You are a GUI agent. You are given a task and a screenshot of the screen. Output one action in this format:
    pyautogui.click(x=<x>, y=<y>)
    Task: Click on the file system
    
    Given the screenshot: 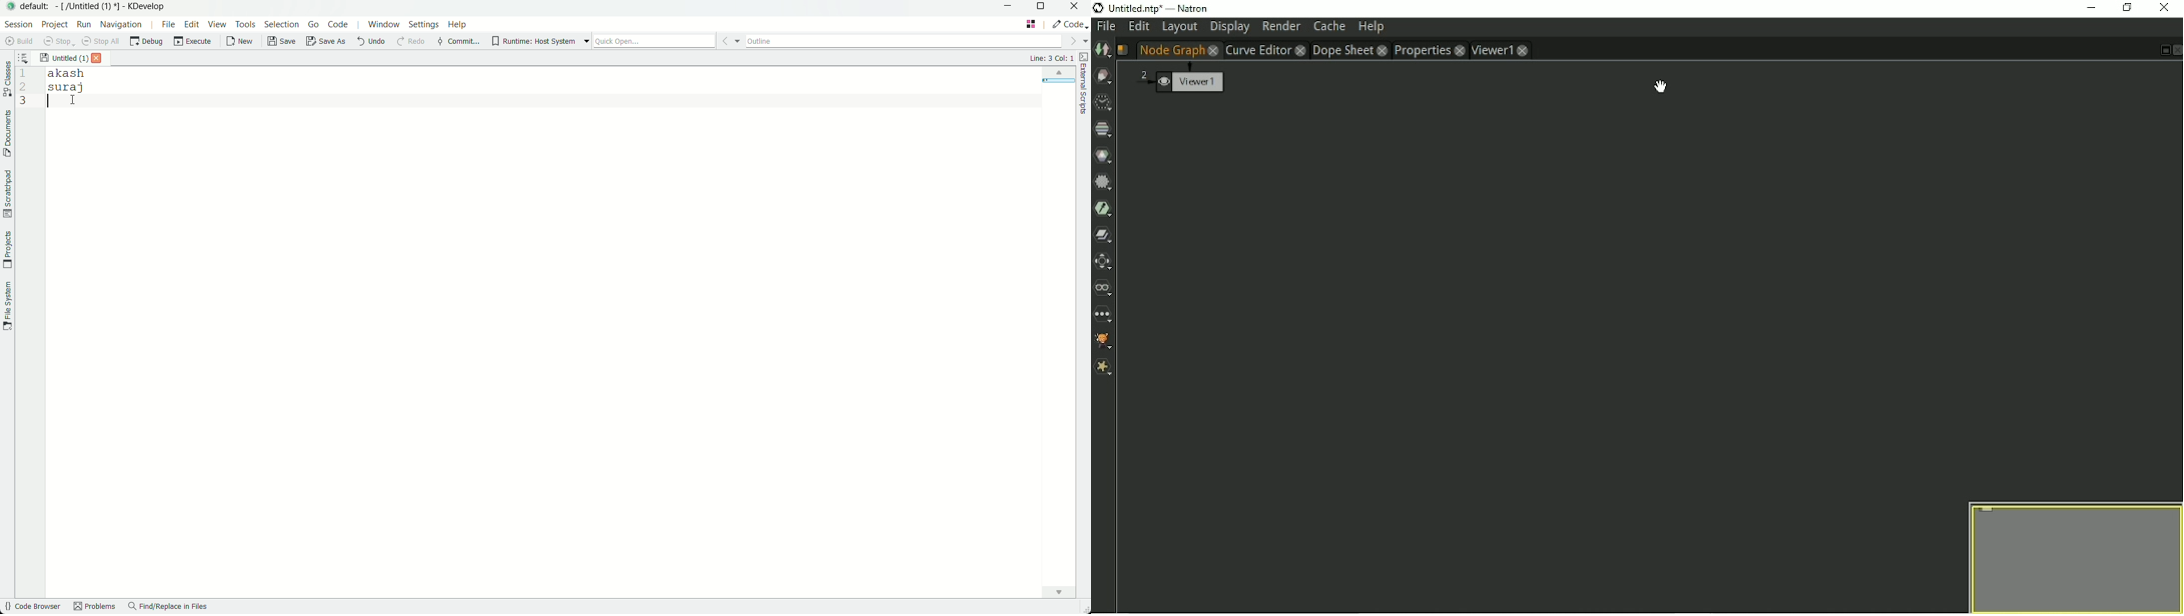 What is the action you would take?
    pyautogui.click(x=7, y=307)
    